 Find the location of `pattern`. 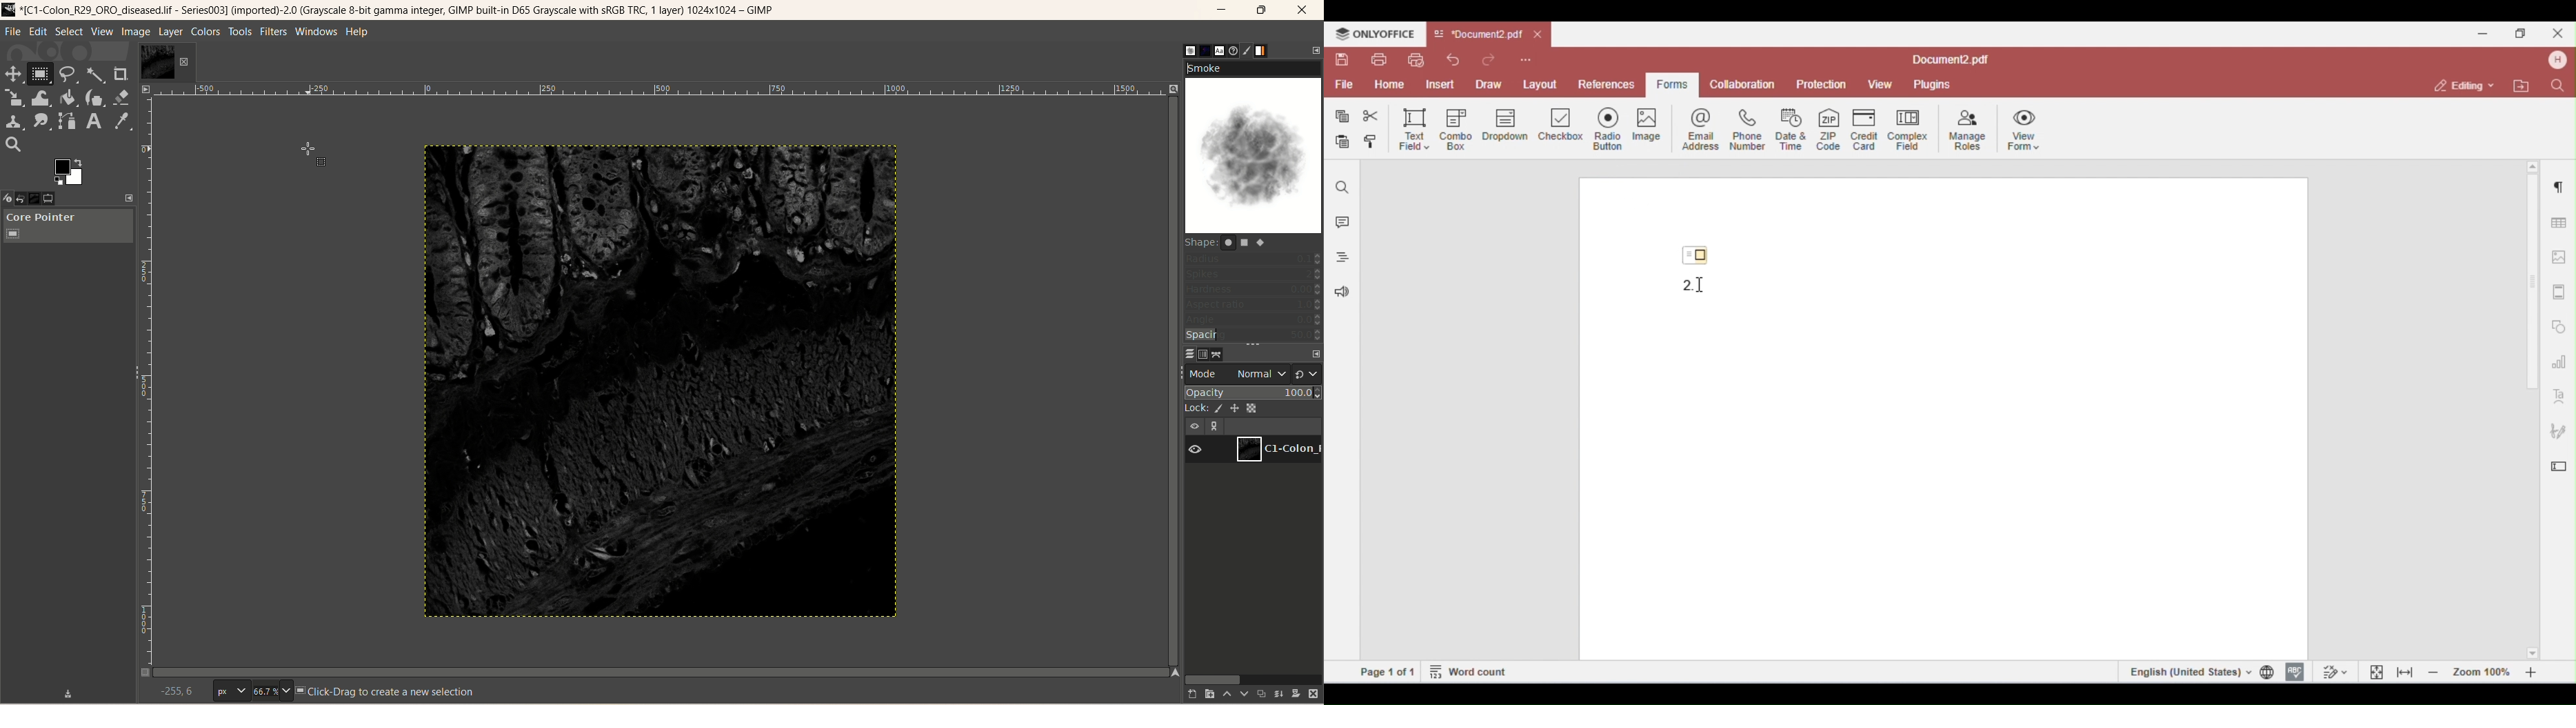

pattern is located at coordinates (1206, 51).